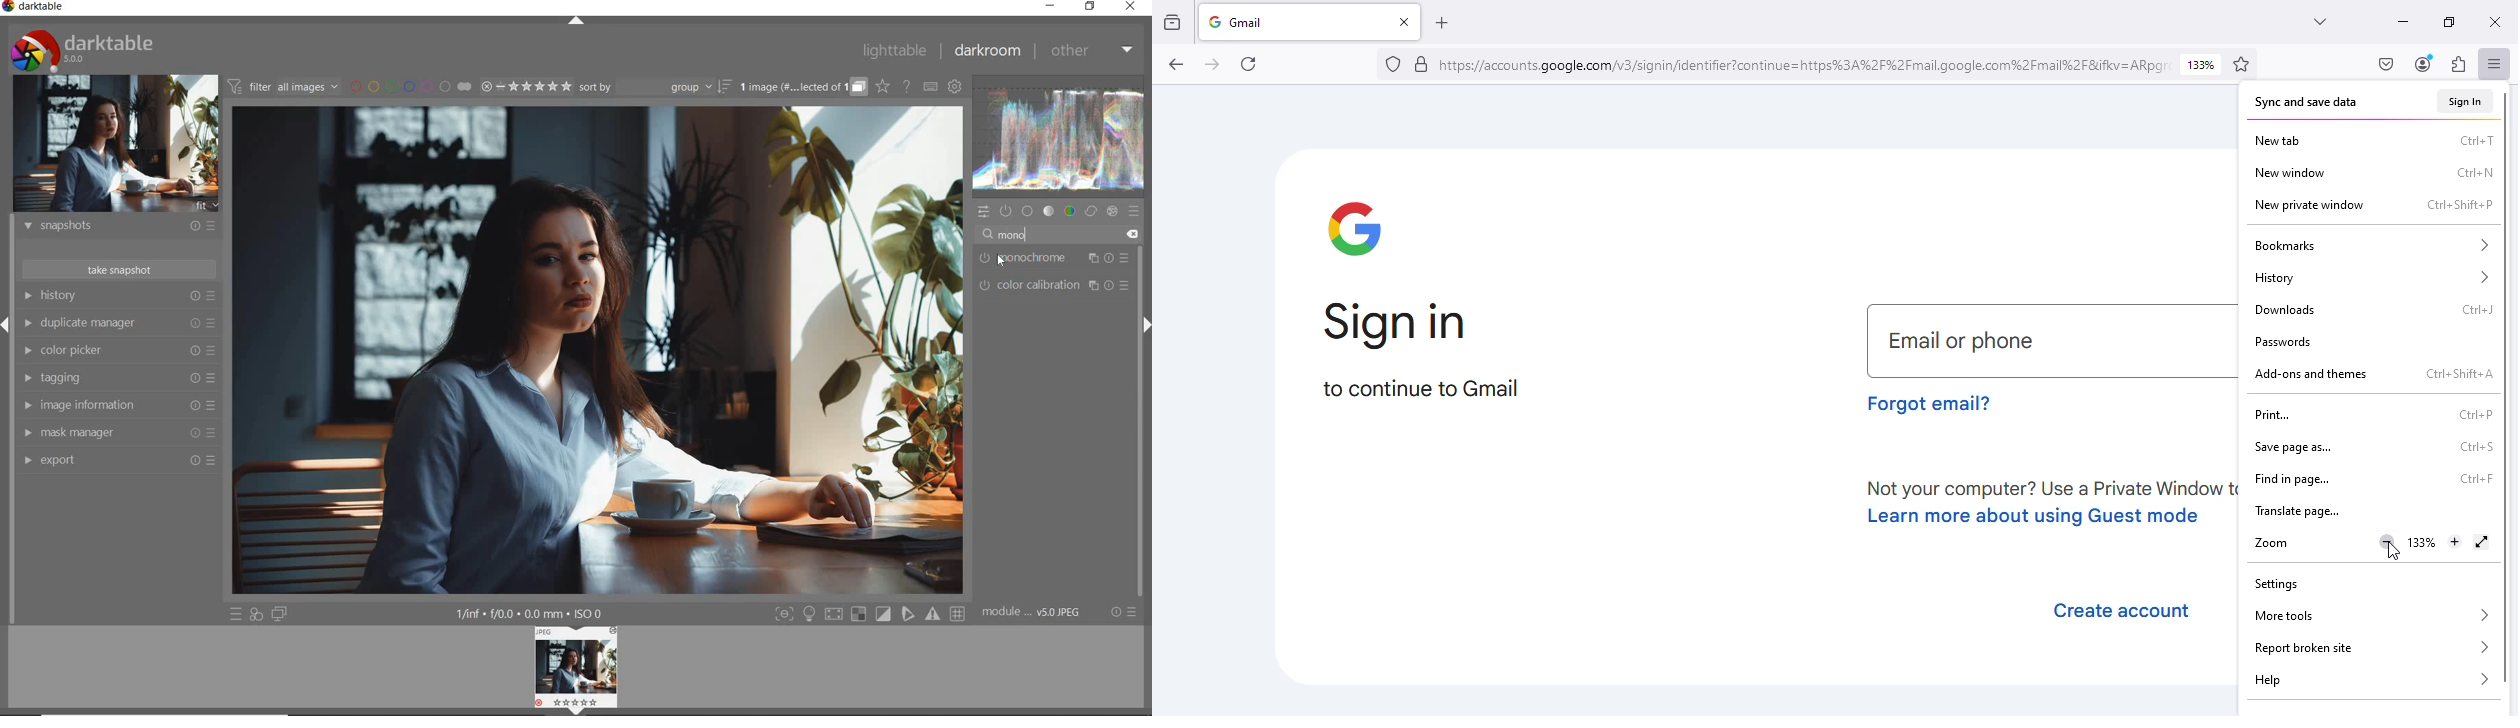  Describe the element at coordinates (2321, 22) in the screenshot. I see `list all tabs` at that location.